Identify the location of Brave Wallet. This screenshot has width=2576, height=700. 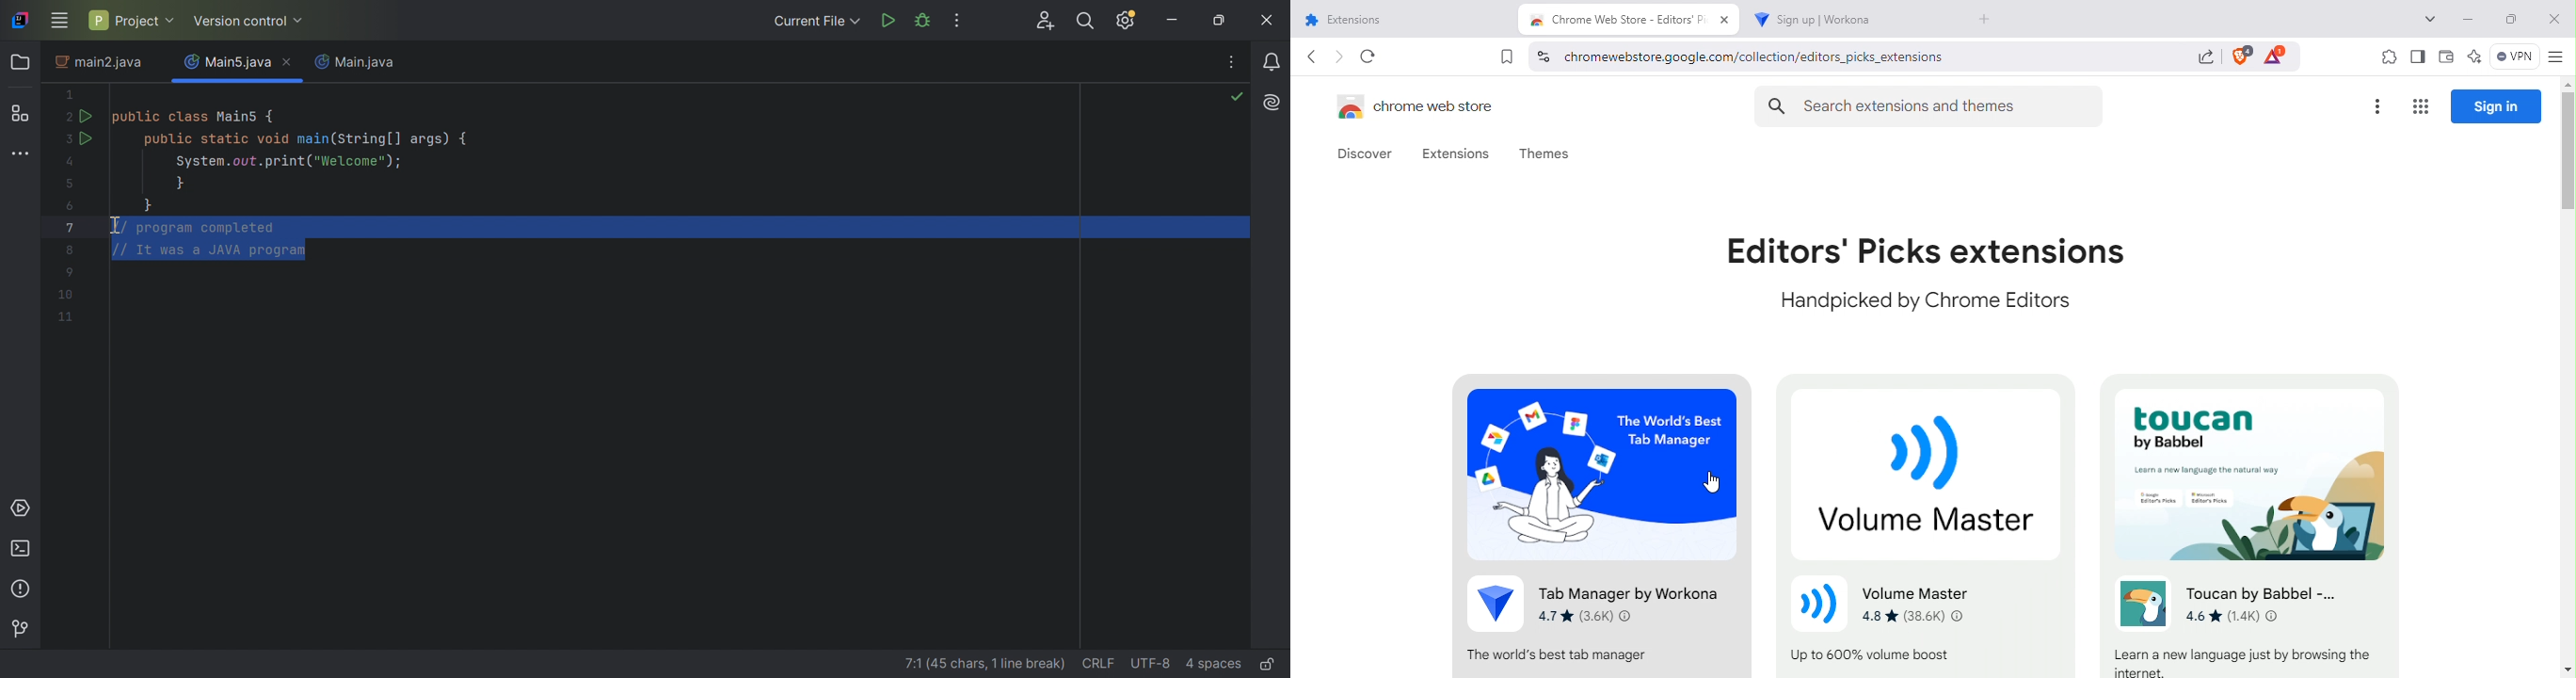
(2445, 58).